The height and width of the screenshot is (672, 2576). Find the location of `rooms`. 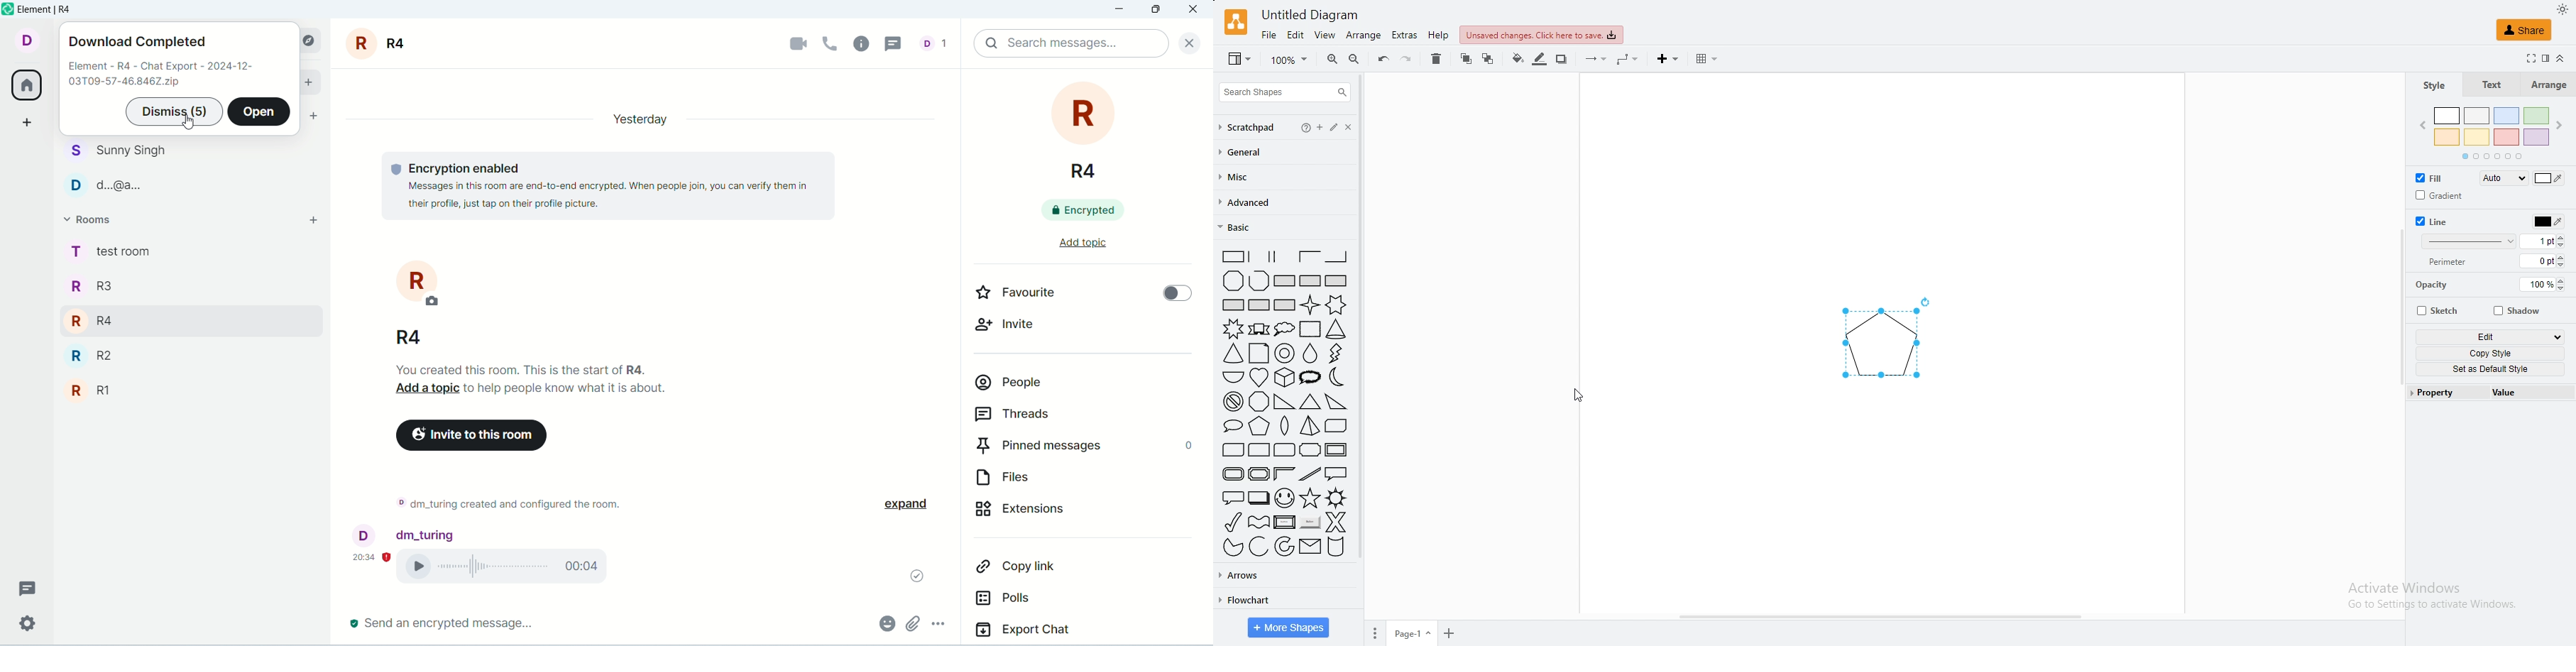

rooms is located at coordinates (94, 221).